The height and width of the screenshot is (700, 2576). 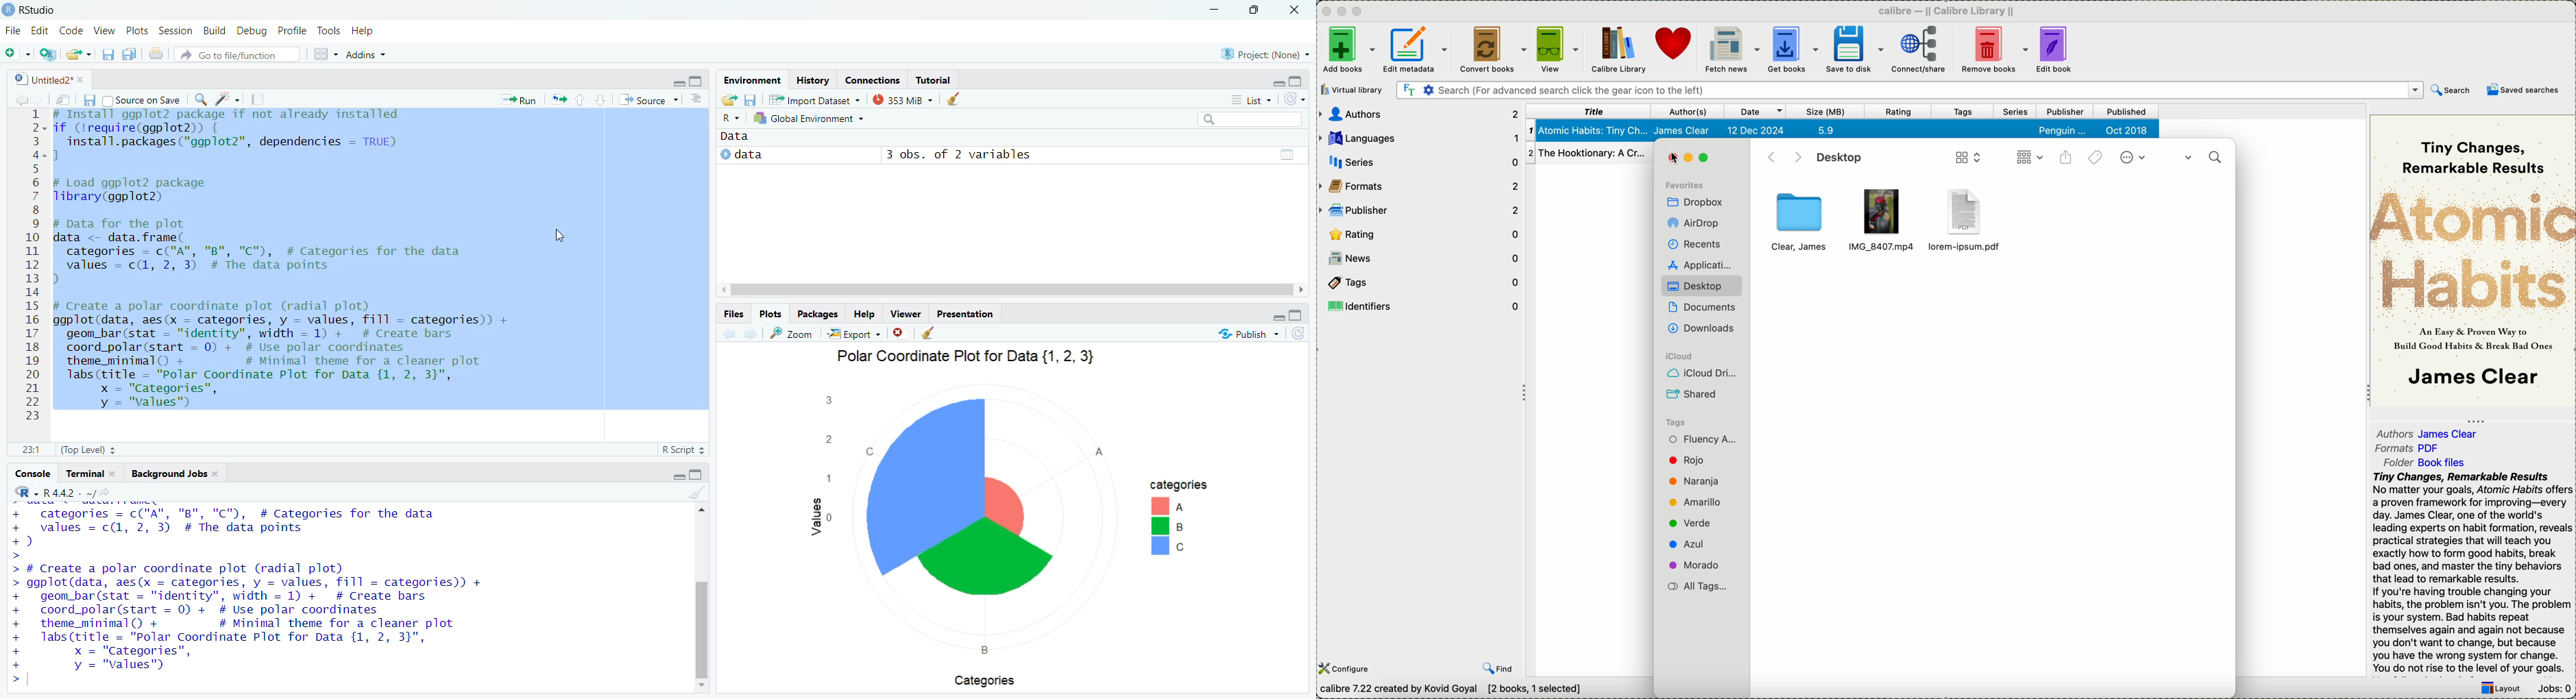 I want to click on save, so click(x=752, y=100).